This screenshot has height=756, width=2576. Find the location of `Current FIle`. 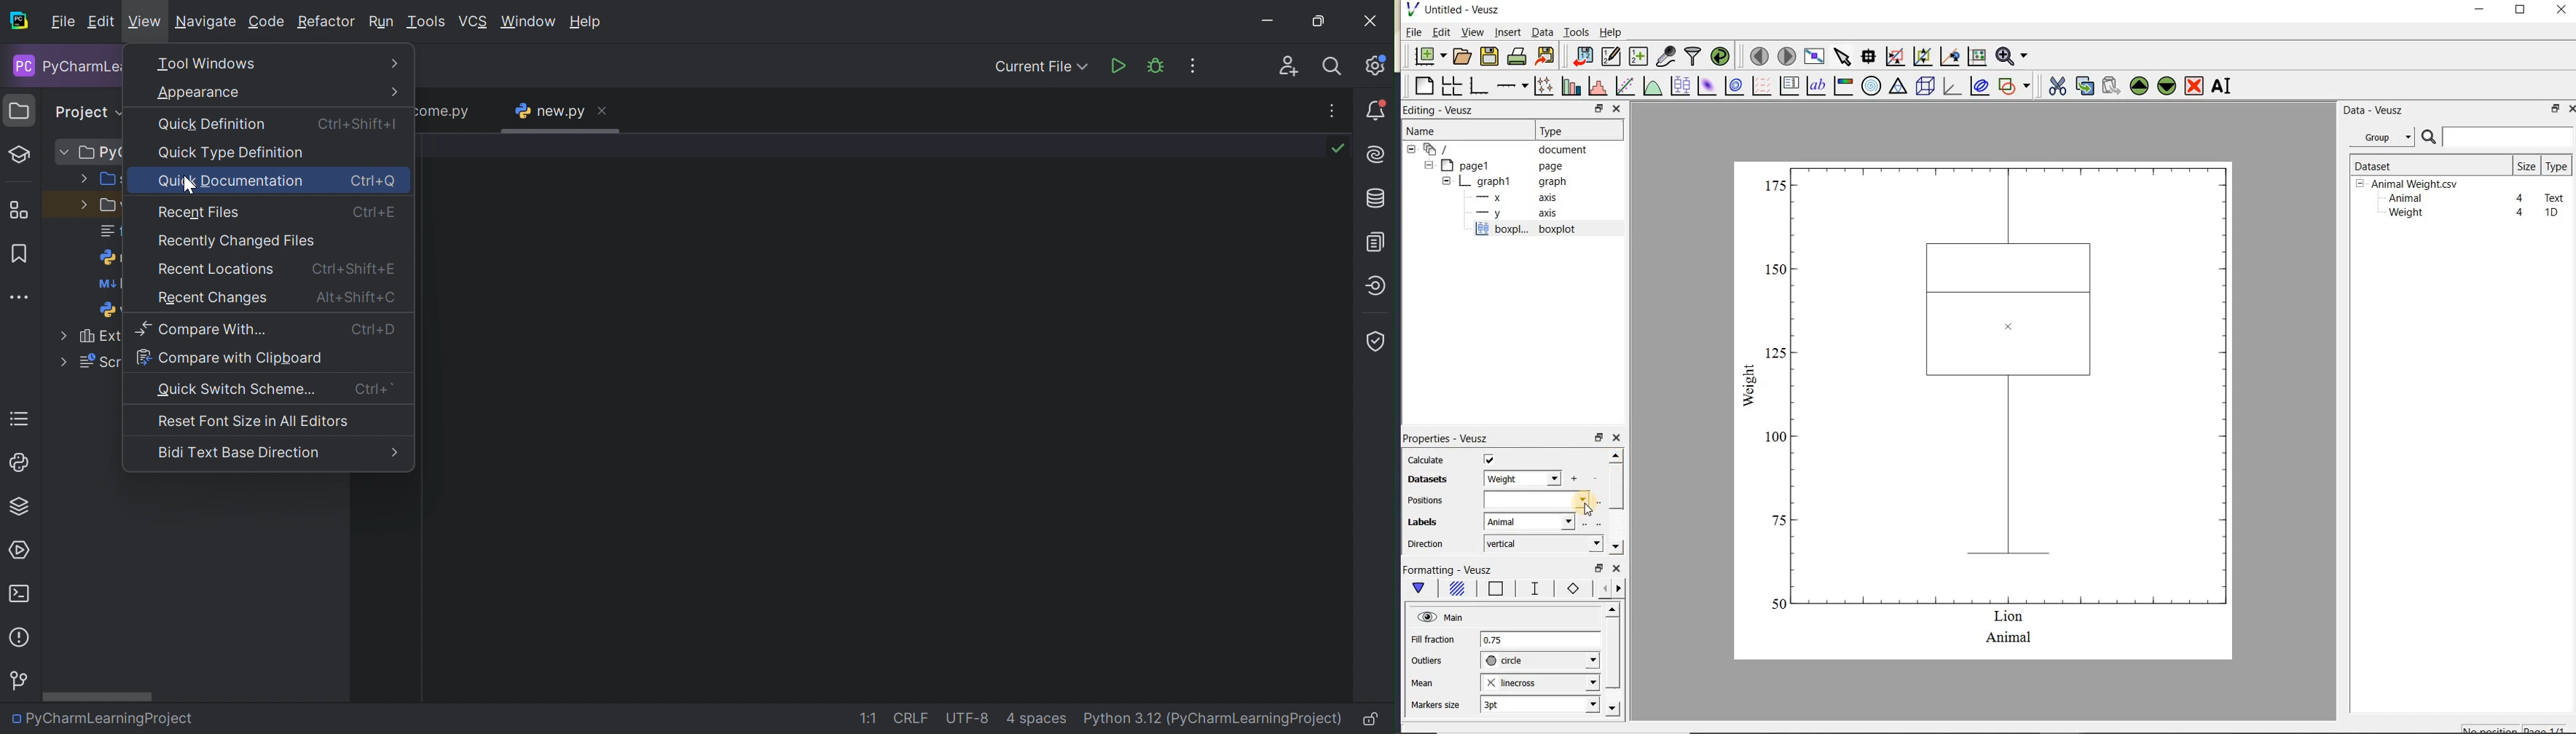

Current FIle is located at coordinates (1042, 67).